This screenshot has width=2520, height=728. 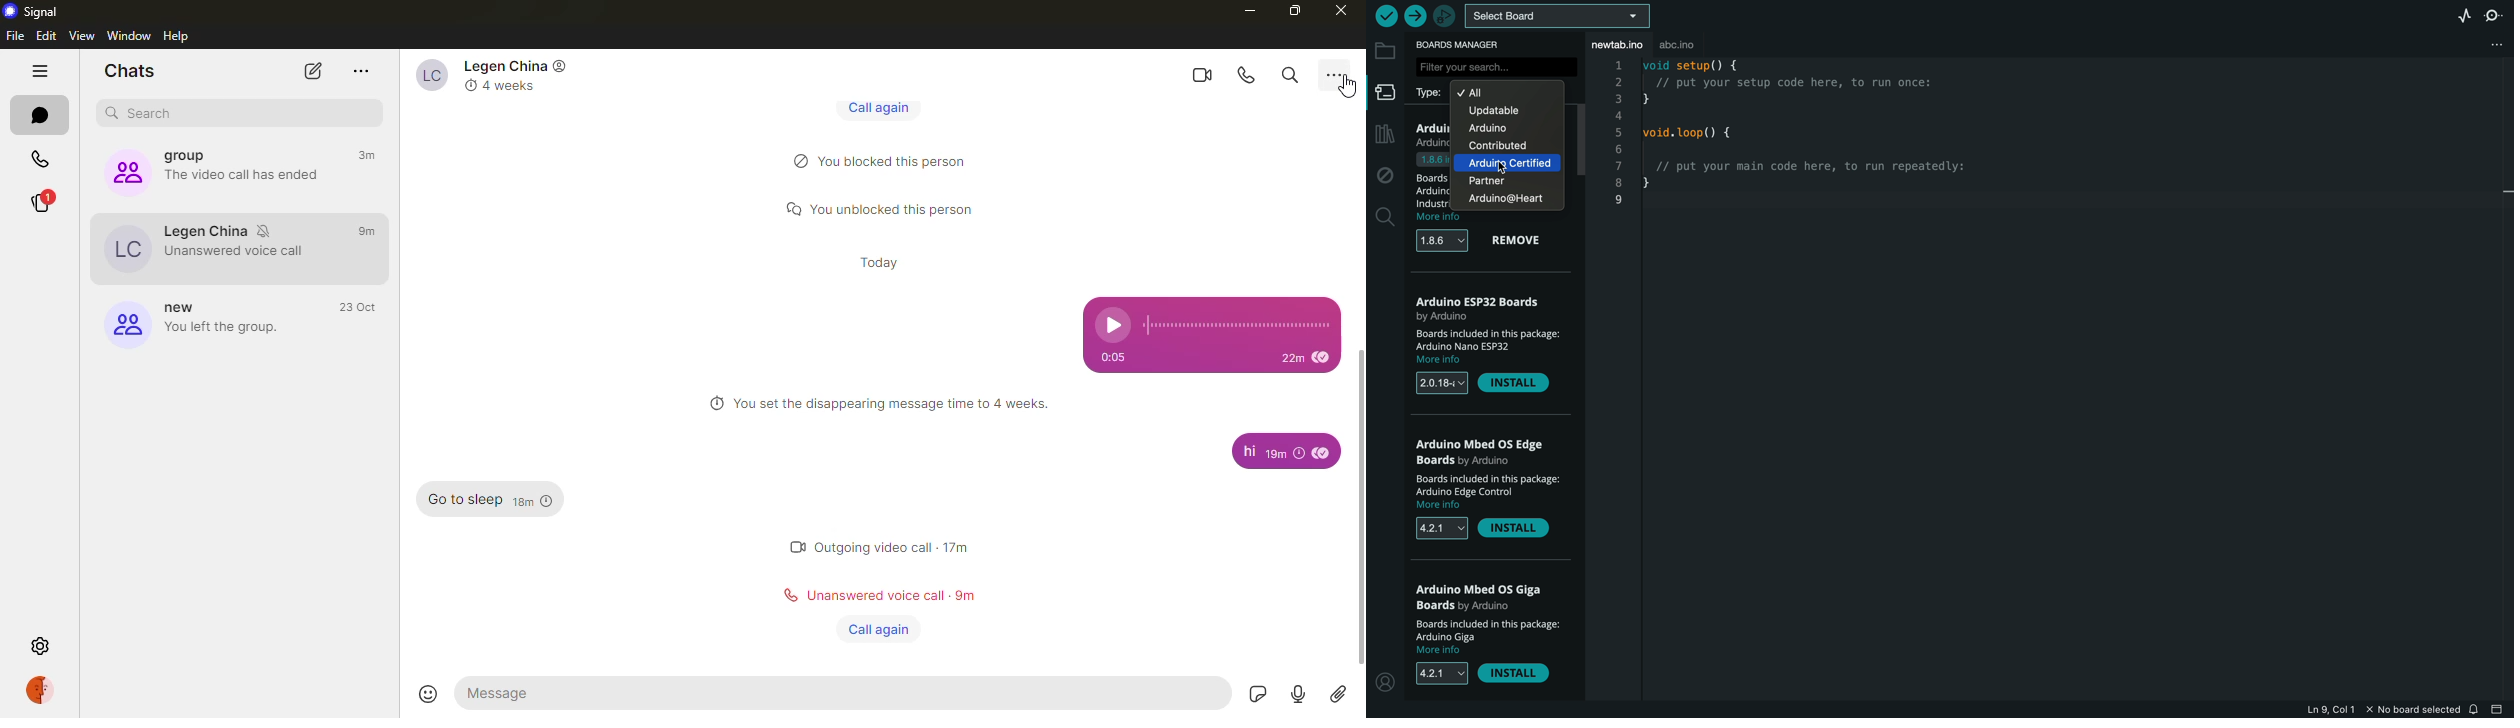 I want to click on calls, so click(x=34, y=160).